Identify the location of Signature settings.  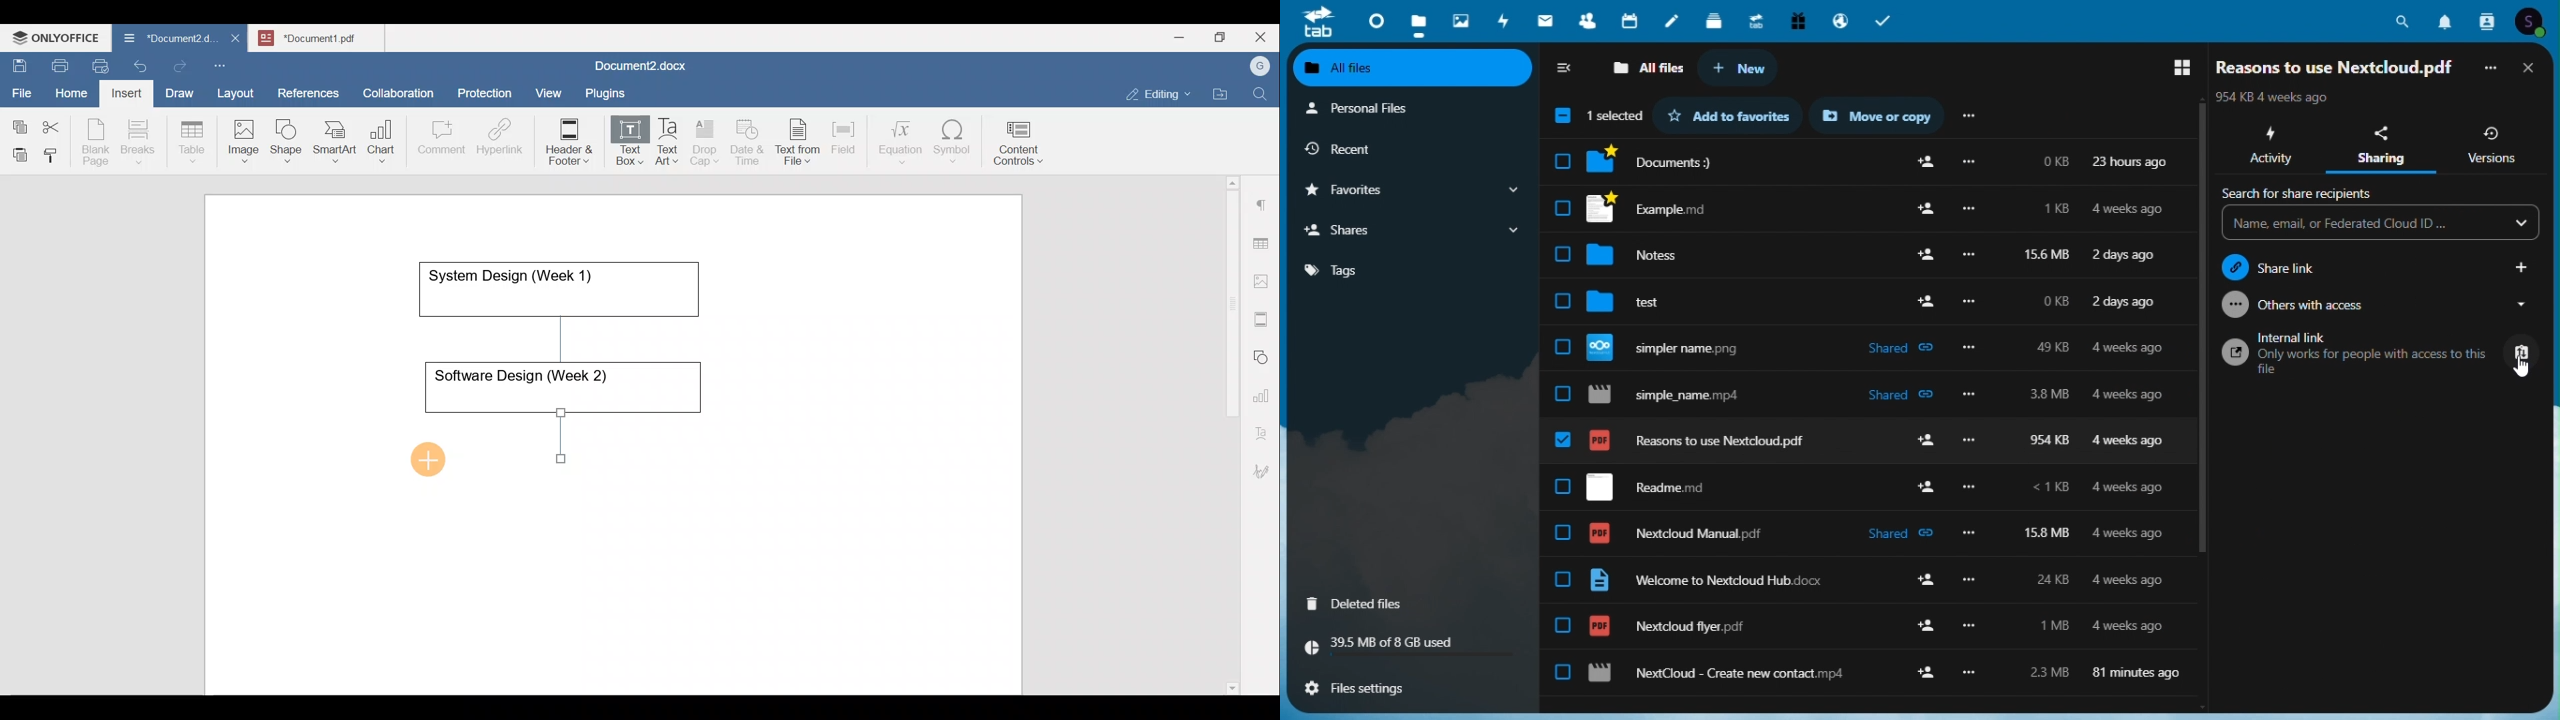
(1265, 467).